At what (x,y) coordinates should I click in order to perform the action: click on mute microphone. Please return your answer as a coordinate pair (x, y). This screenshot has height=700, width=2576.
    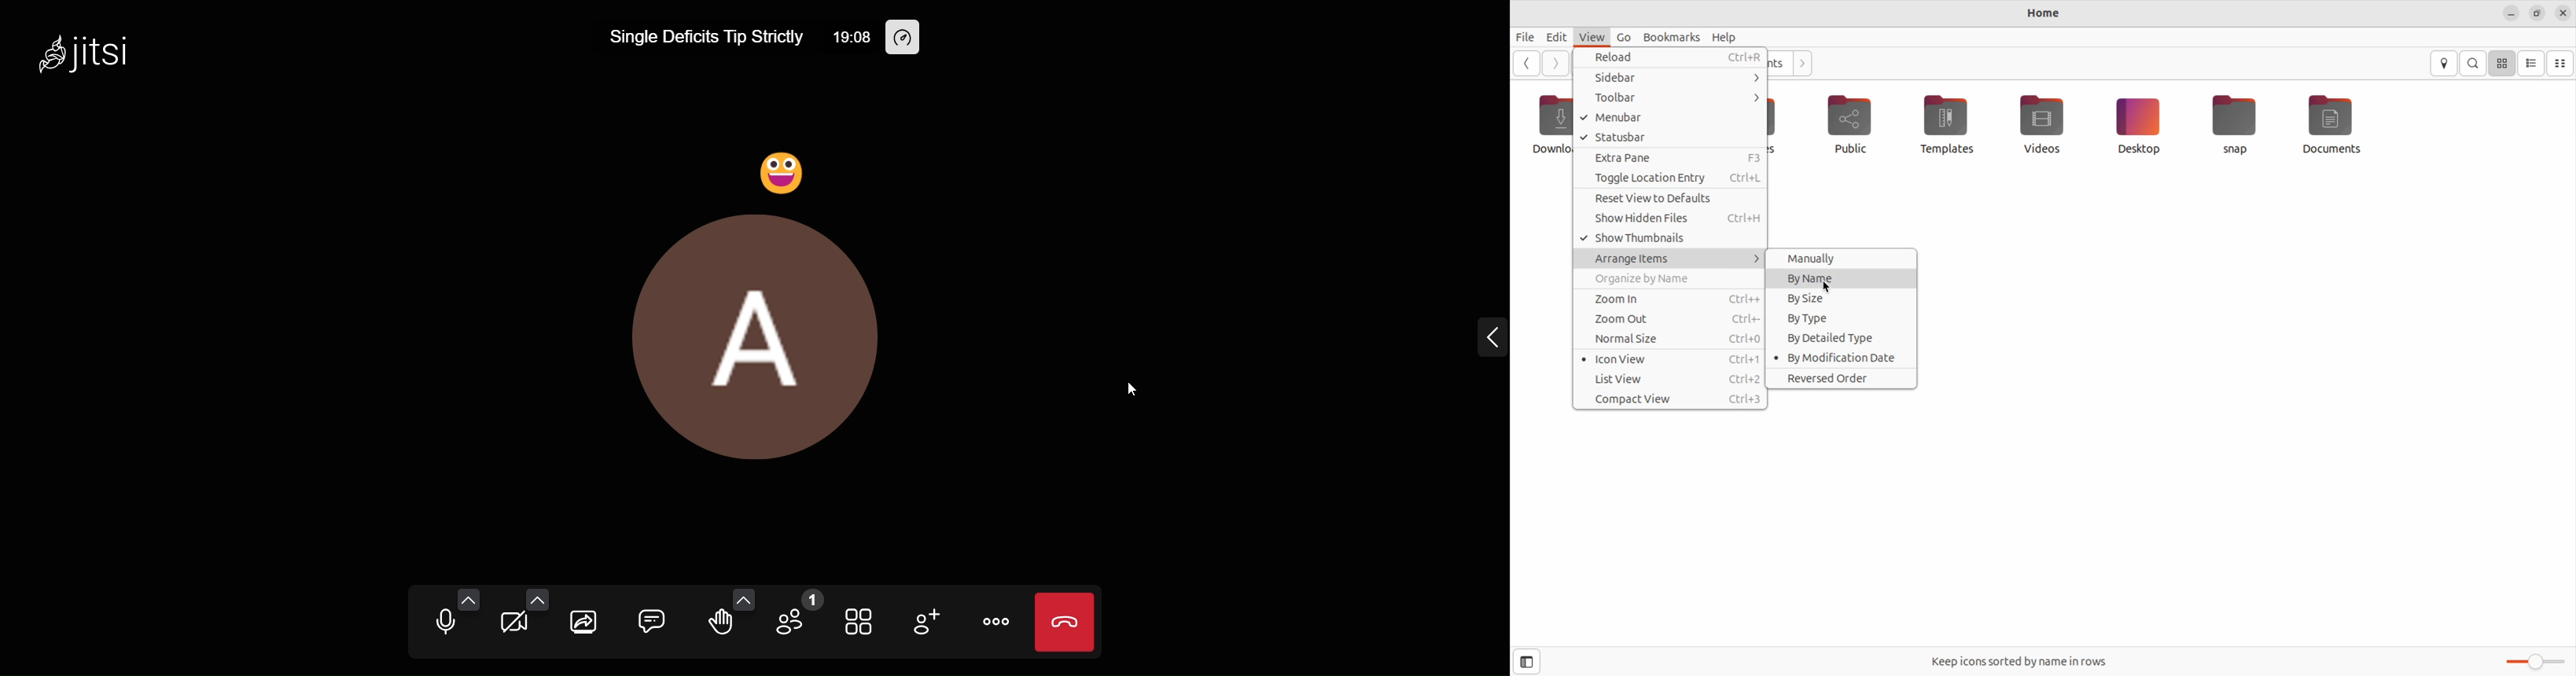
    Looking at the image, I should click on (443, 623).